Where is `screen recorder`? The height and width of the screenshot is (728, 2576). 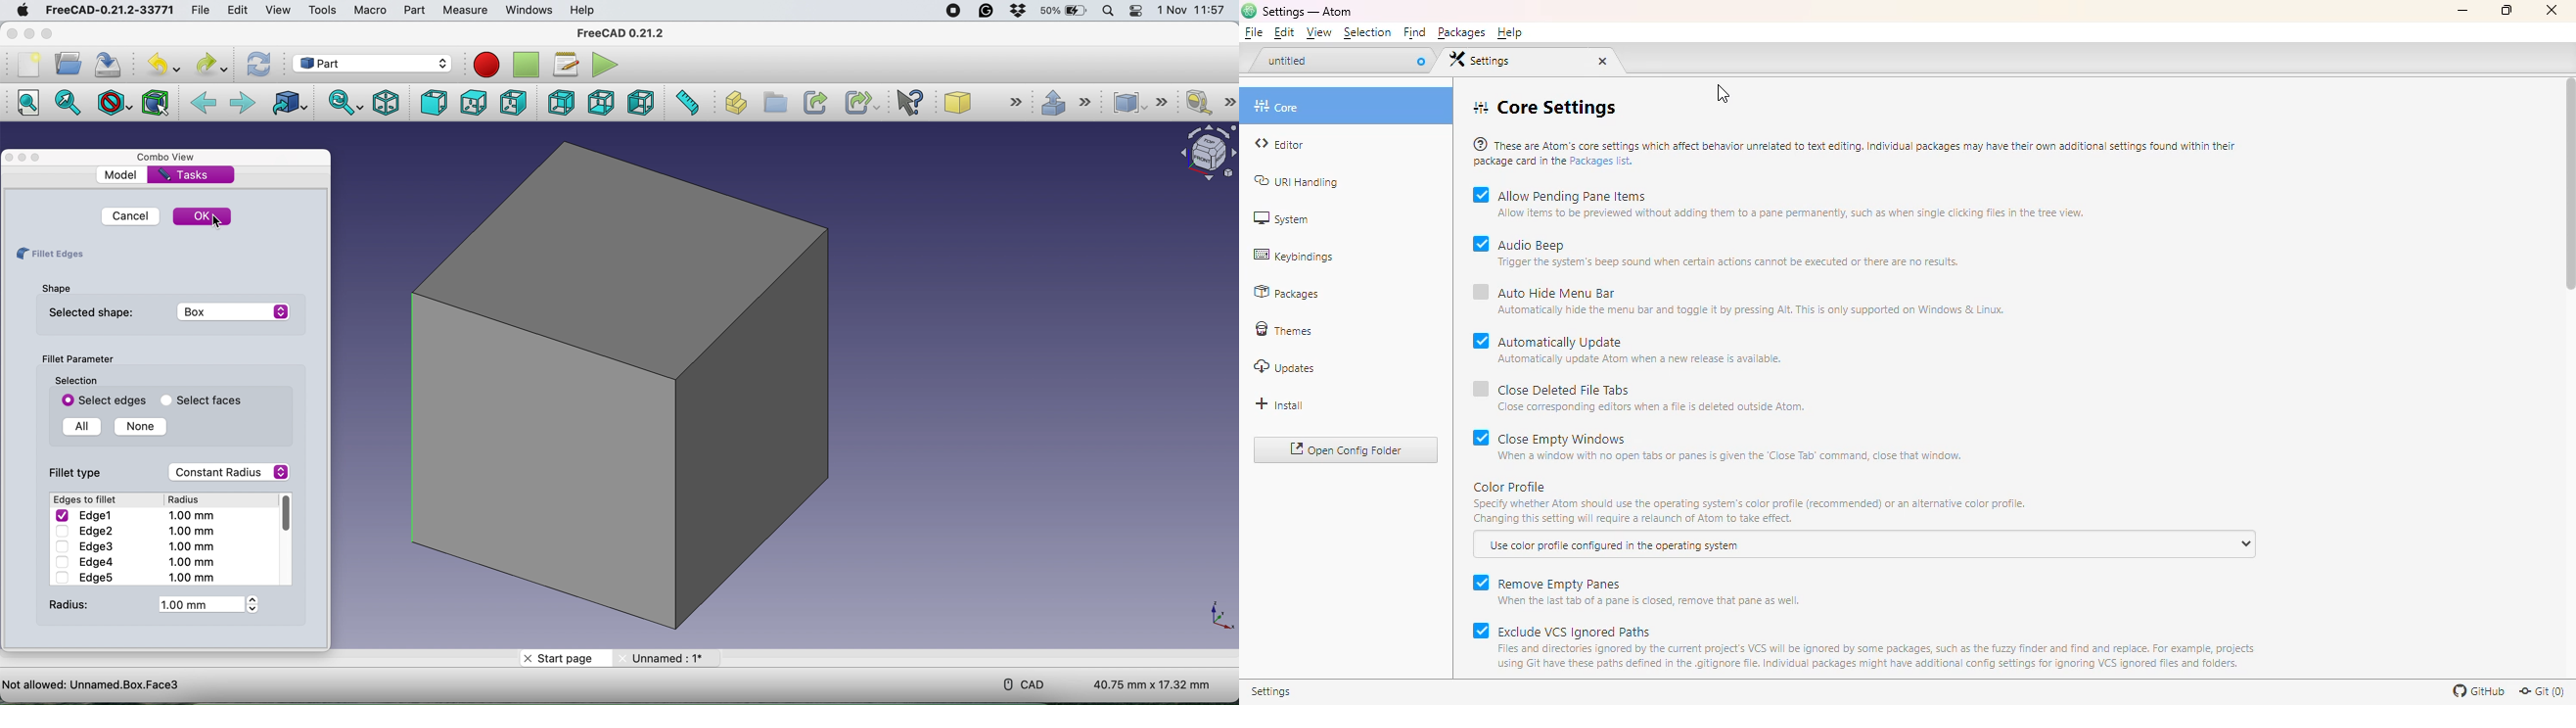 screen recorder is located at coordinates (951, 11).